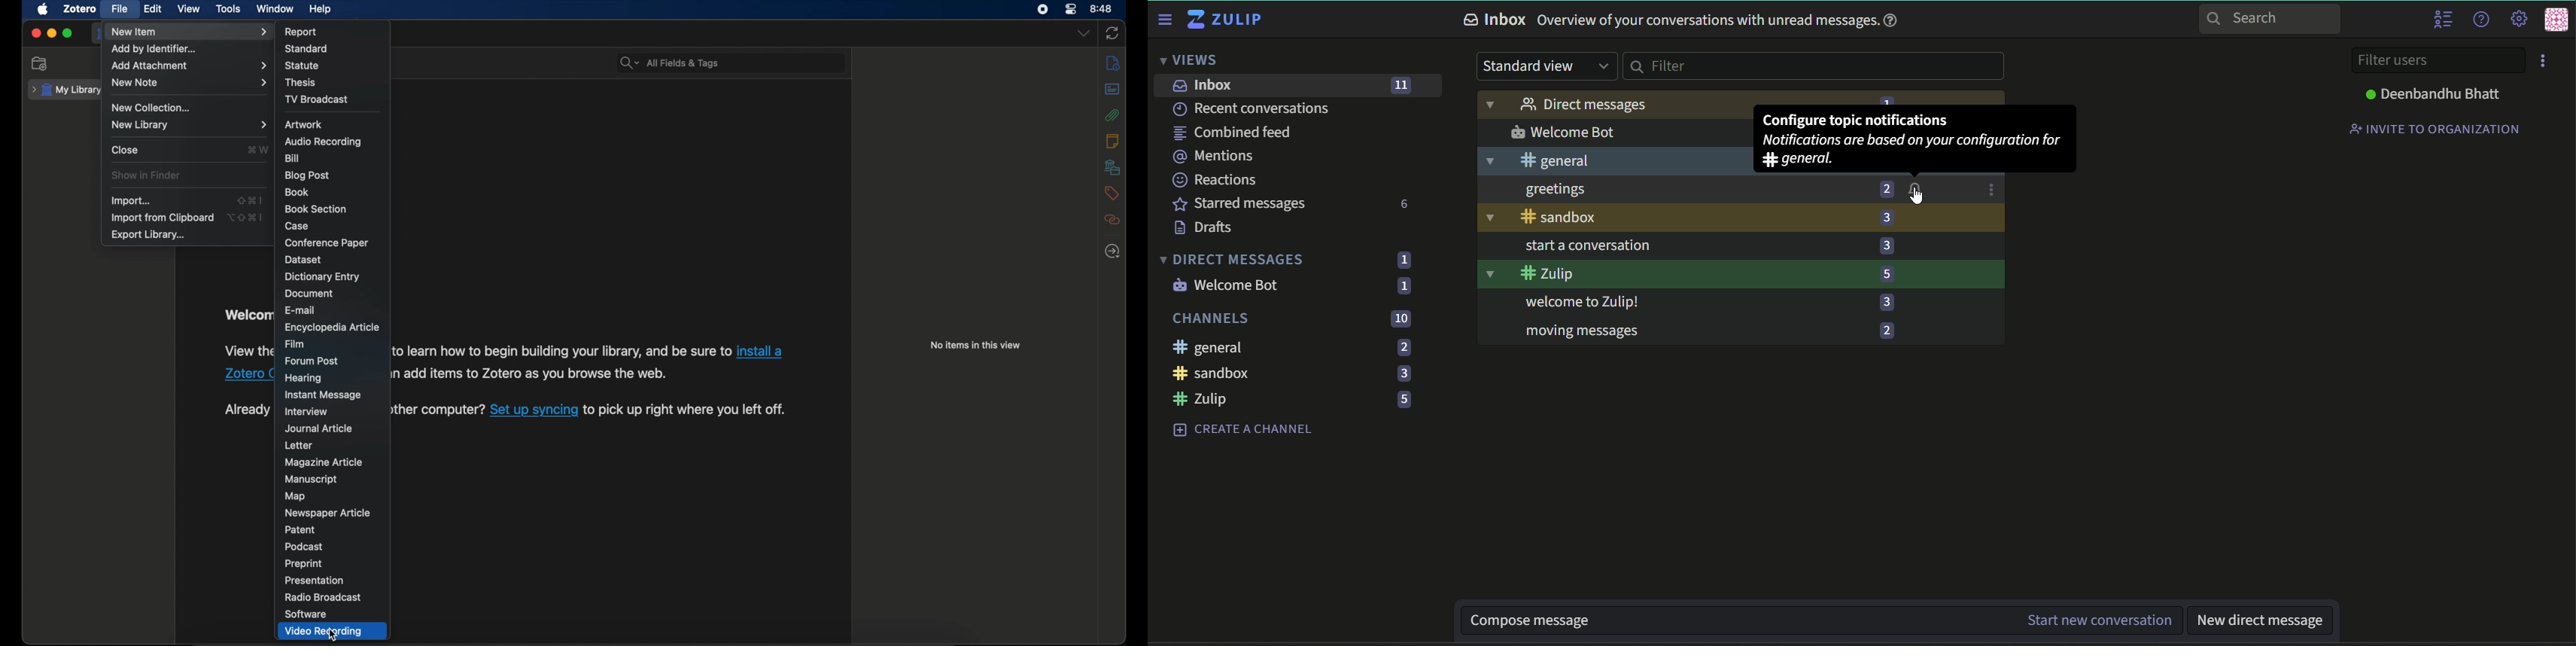 The image size is (2576, 672). I want to click on Drafts, so click(1210, 227).